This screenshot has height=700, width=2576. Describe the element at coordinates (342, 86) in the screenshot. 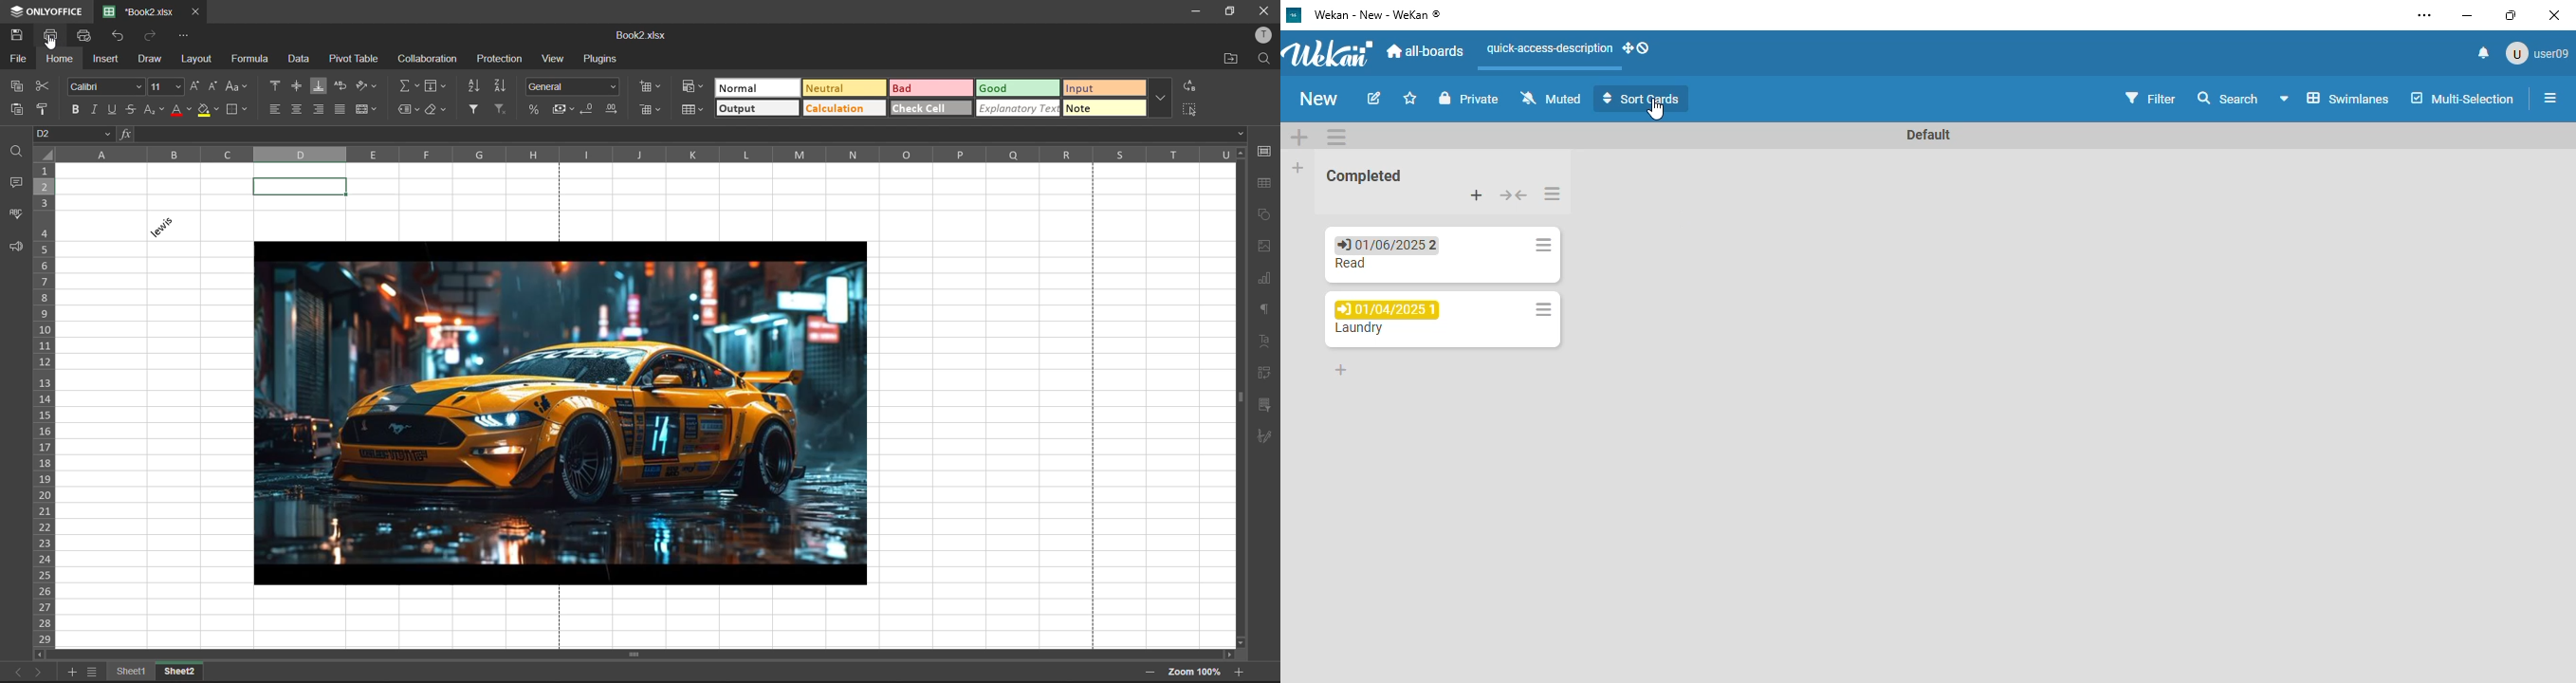

I see `wrap text` at that location.